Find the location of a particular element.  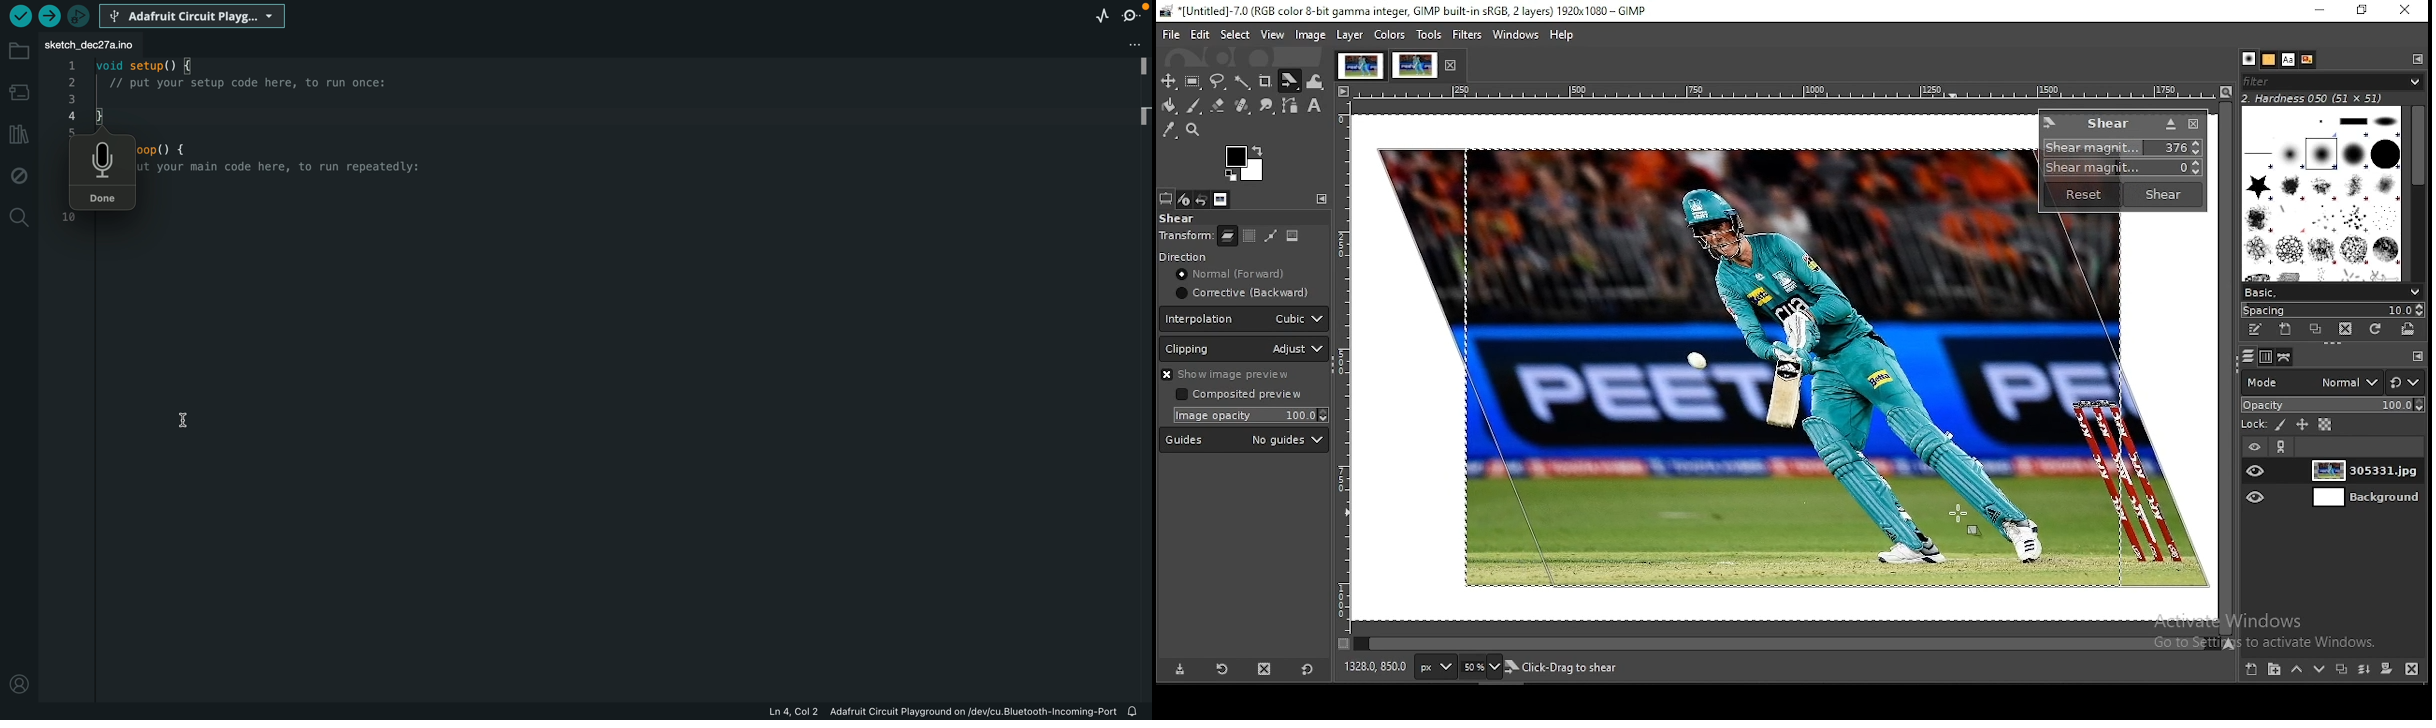

create a new brush is located at coordinates (2284, 329).